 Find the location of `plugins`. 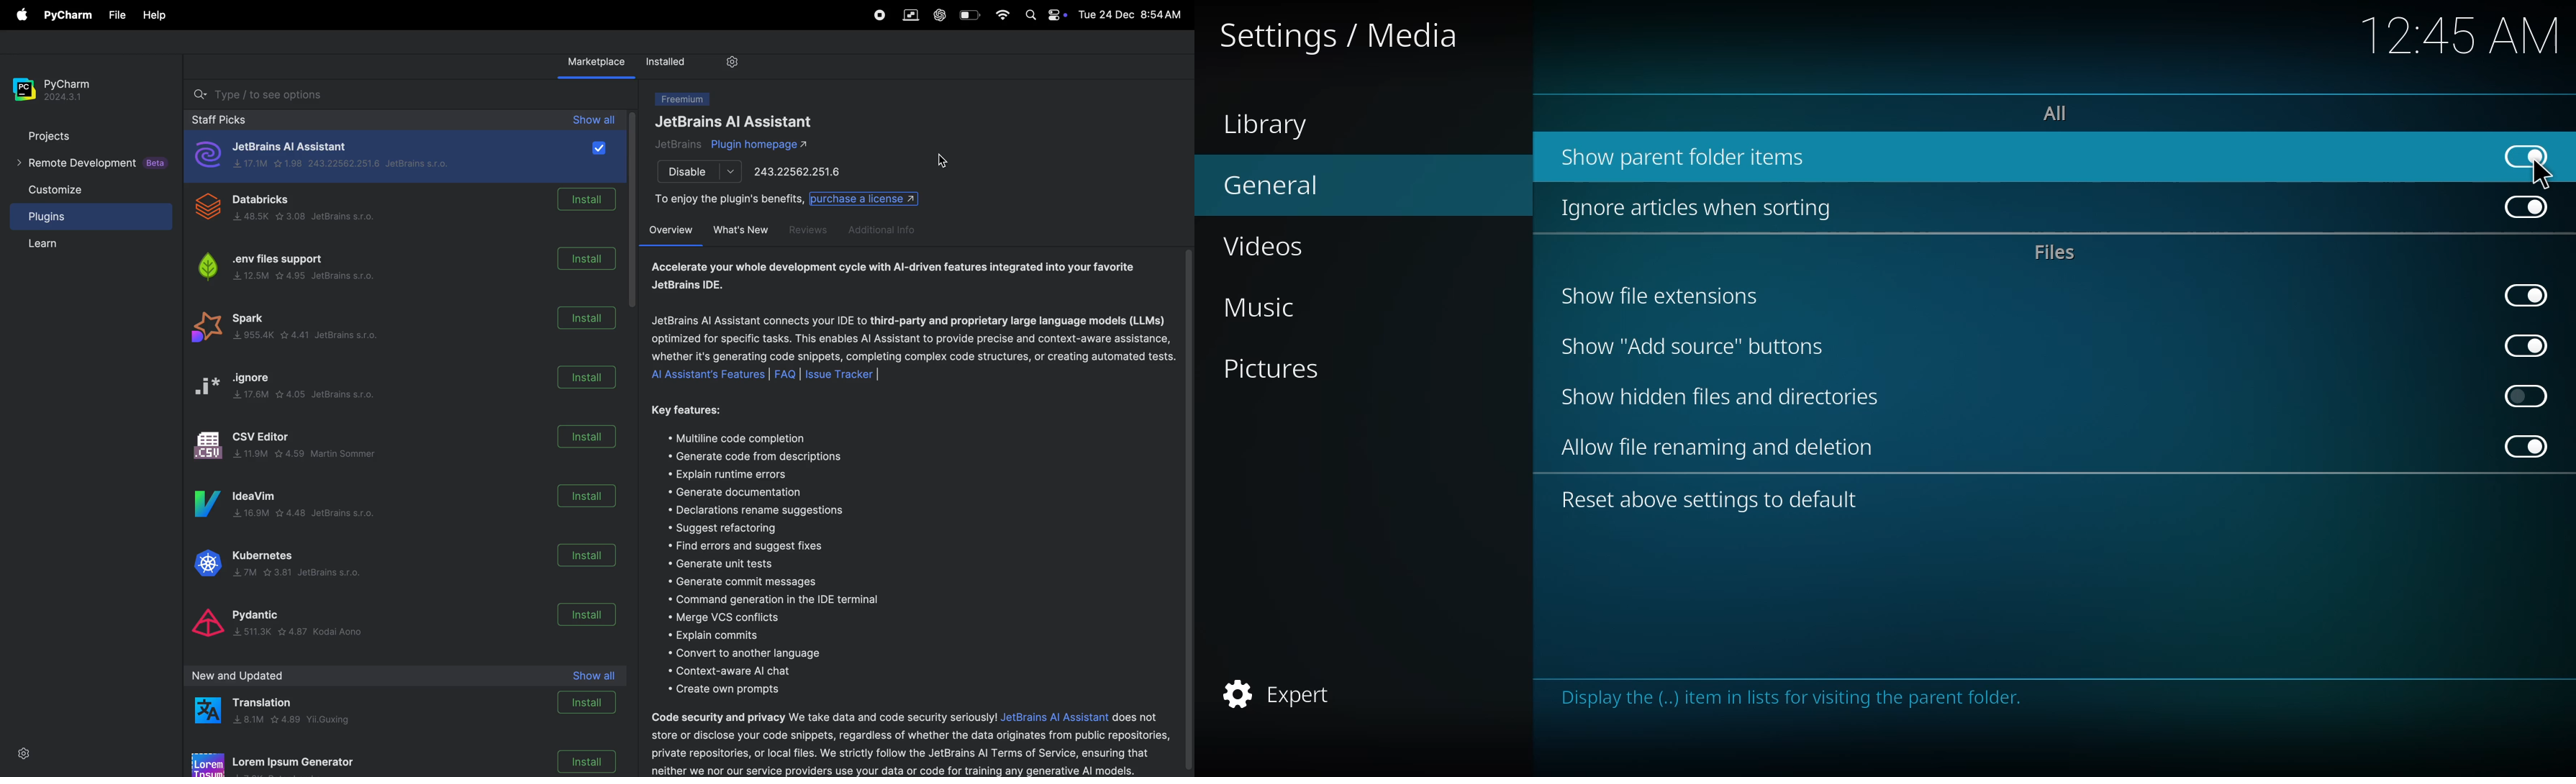

plugins is located at coordinates (61, 217).